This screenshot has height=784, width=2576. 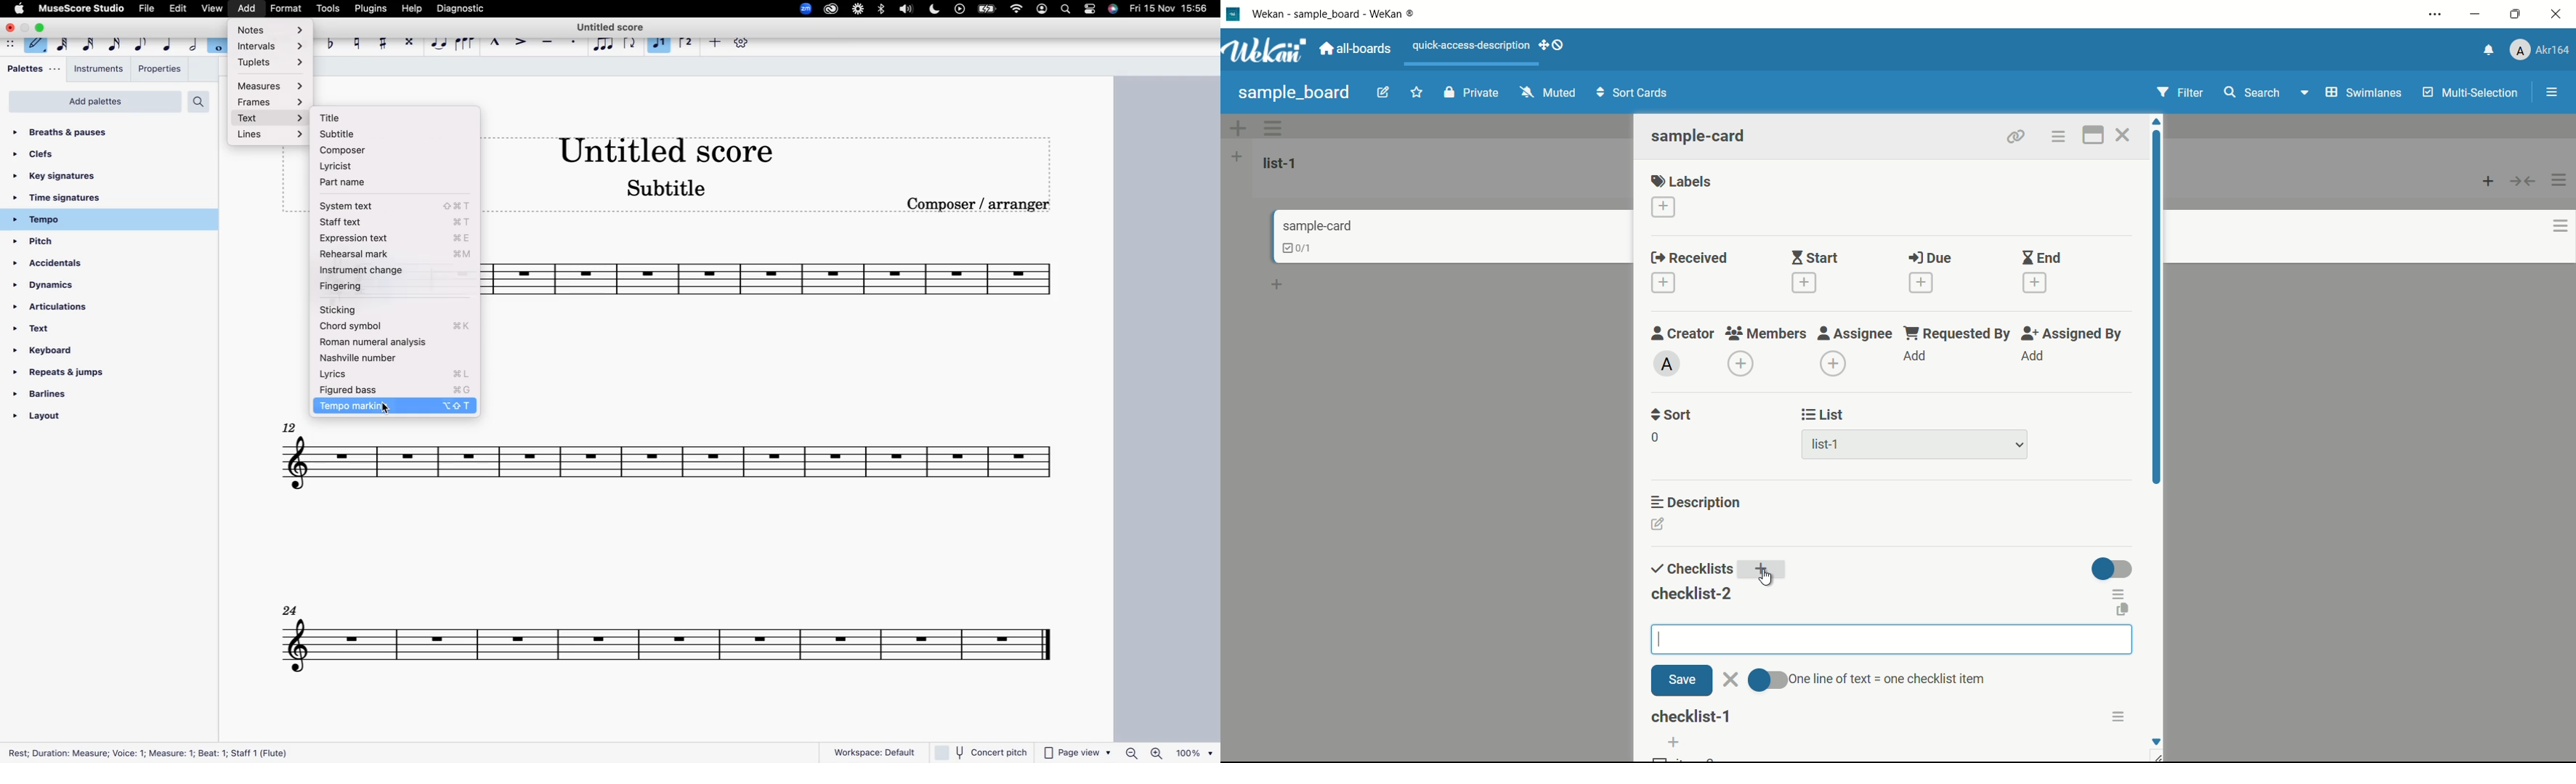 What do you see at coordinates (57, 263) in the screenshot?
I see `accidentals` at bounding box center [57, 263].